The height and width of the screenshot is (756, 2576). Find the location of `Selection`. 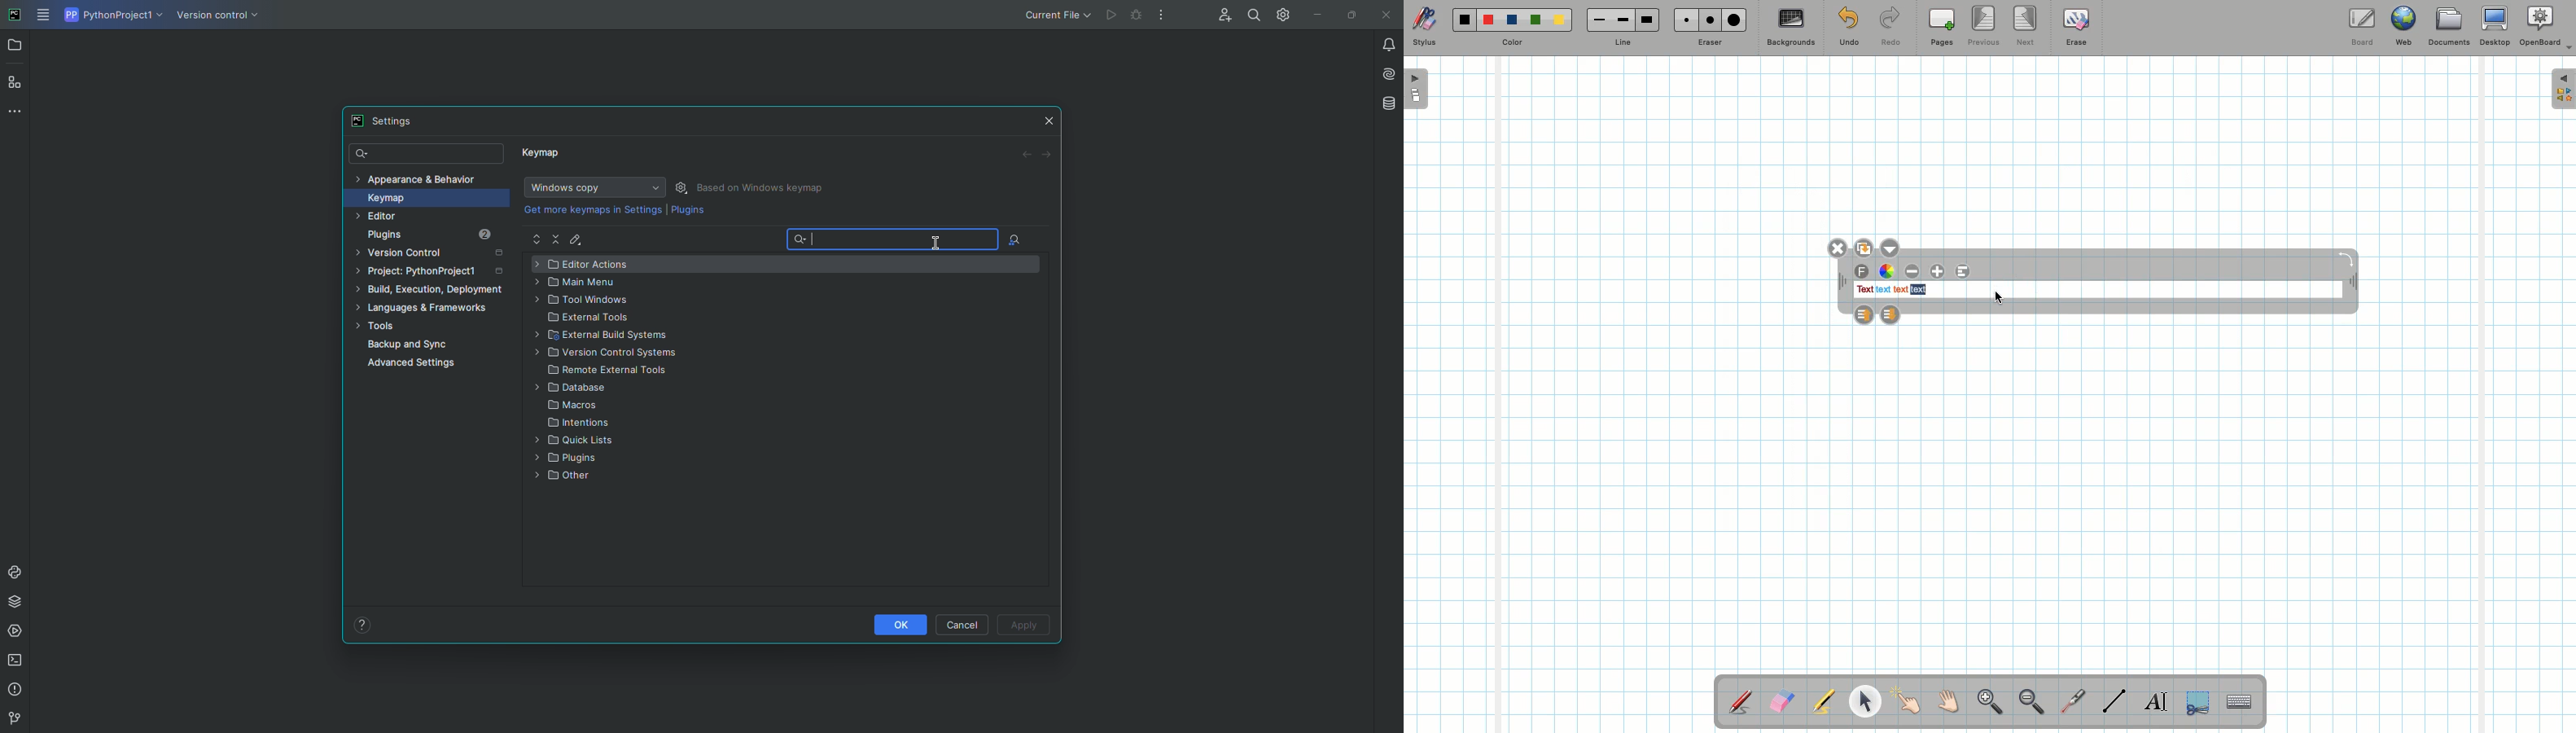

Selection is located at coordinates (2196, 700).